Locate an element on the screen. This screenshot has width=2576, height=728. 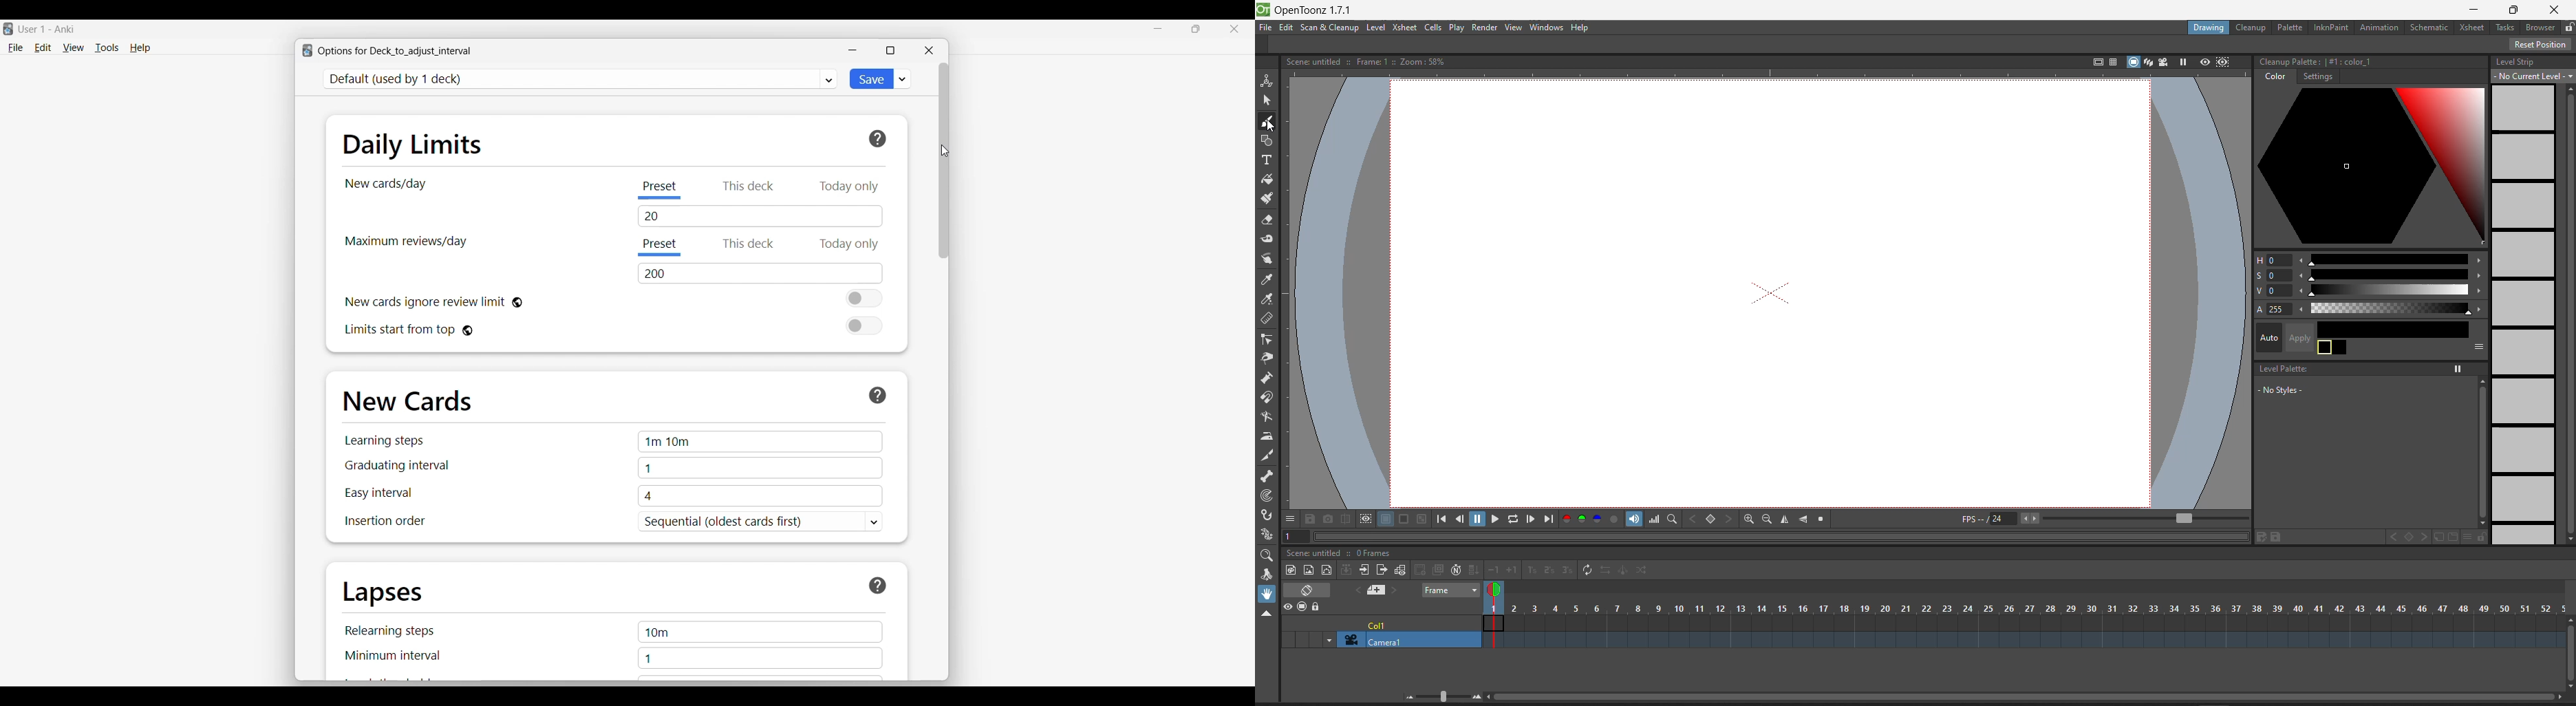
blender tool is located at coordinates (1268, 417).